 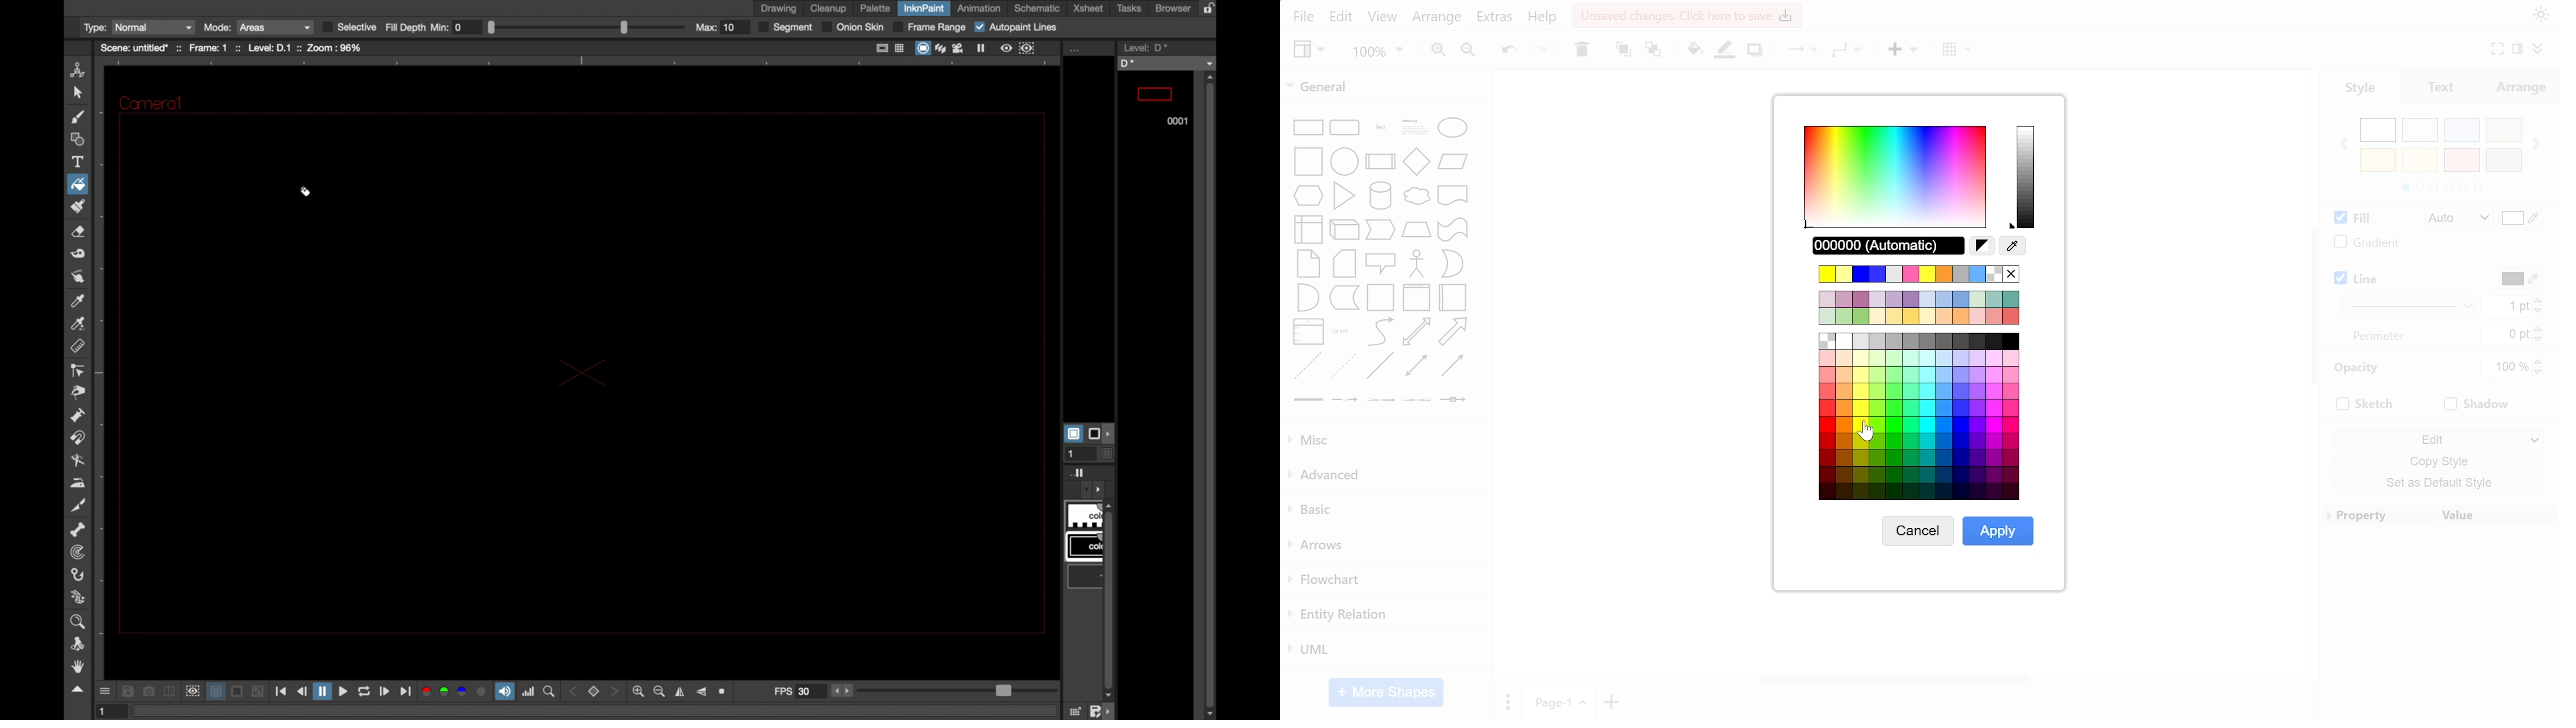 I want to click on zoom out, so click(x=659, y=691).